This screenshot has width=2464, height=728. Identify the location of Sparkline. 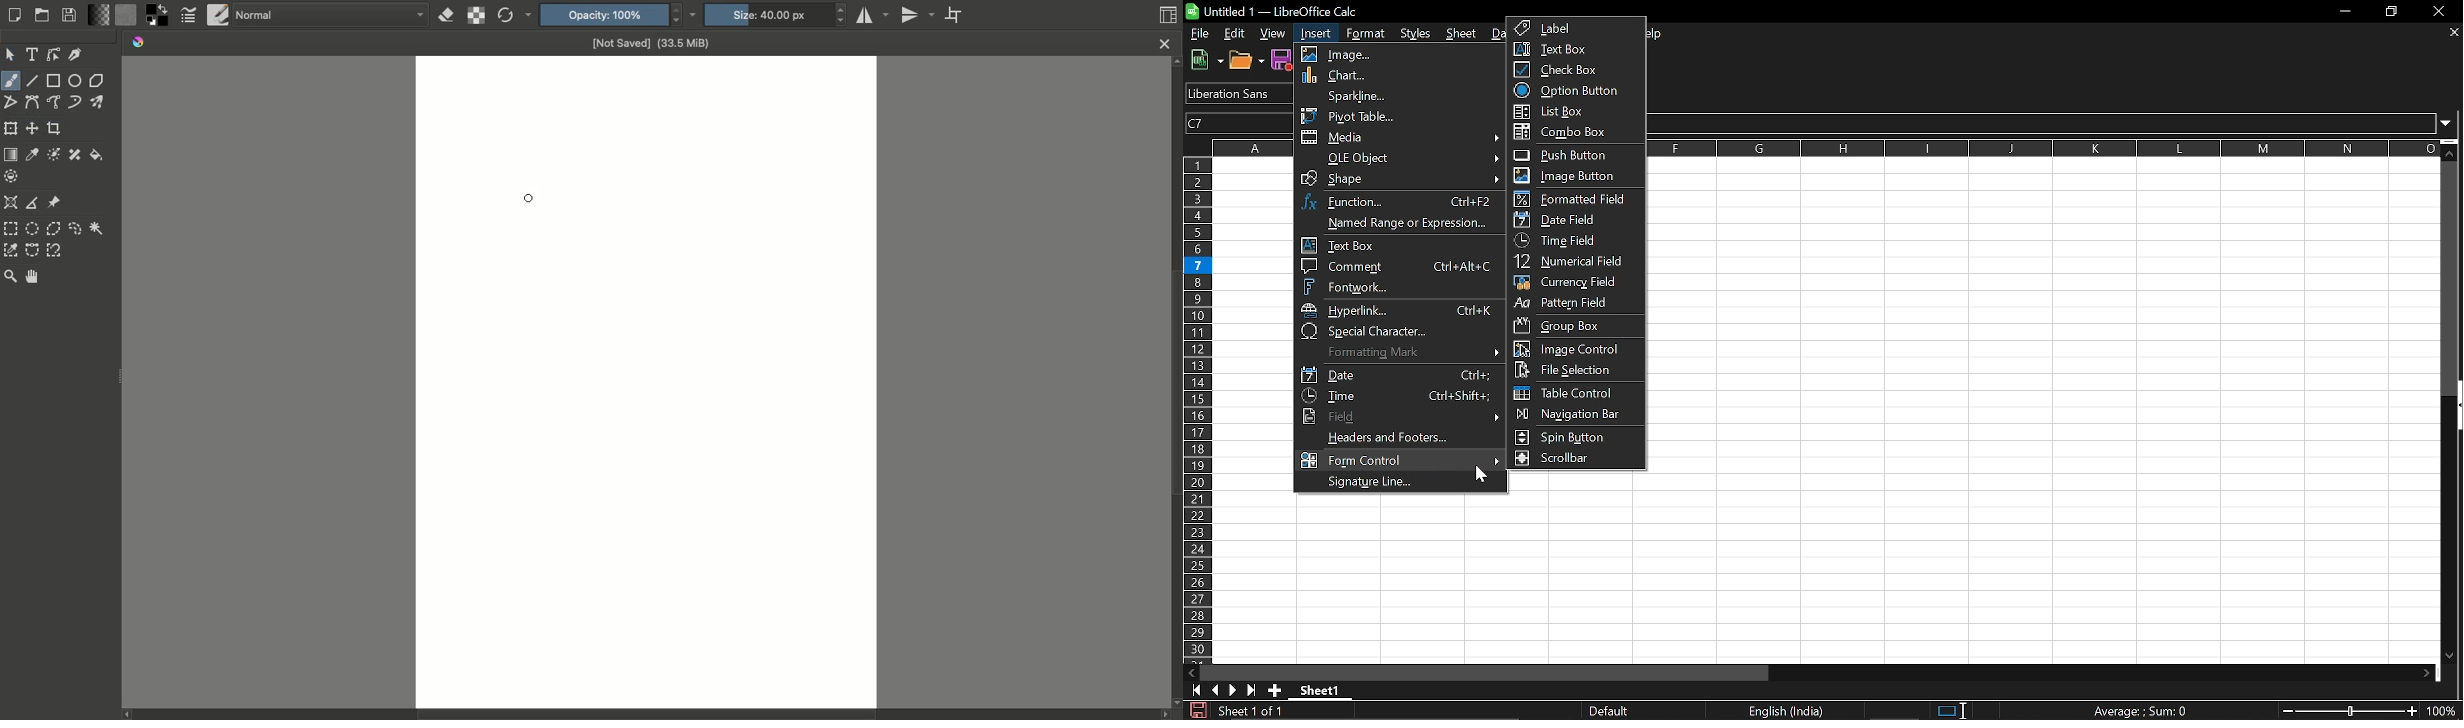
(1395, 95).